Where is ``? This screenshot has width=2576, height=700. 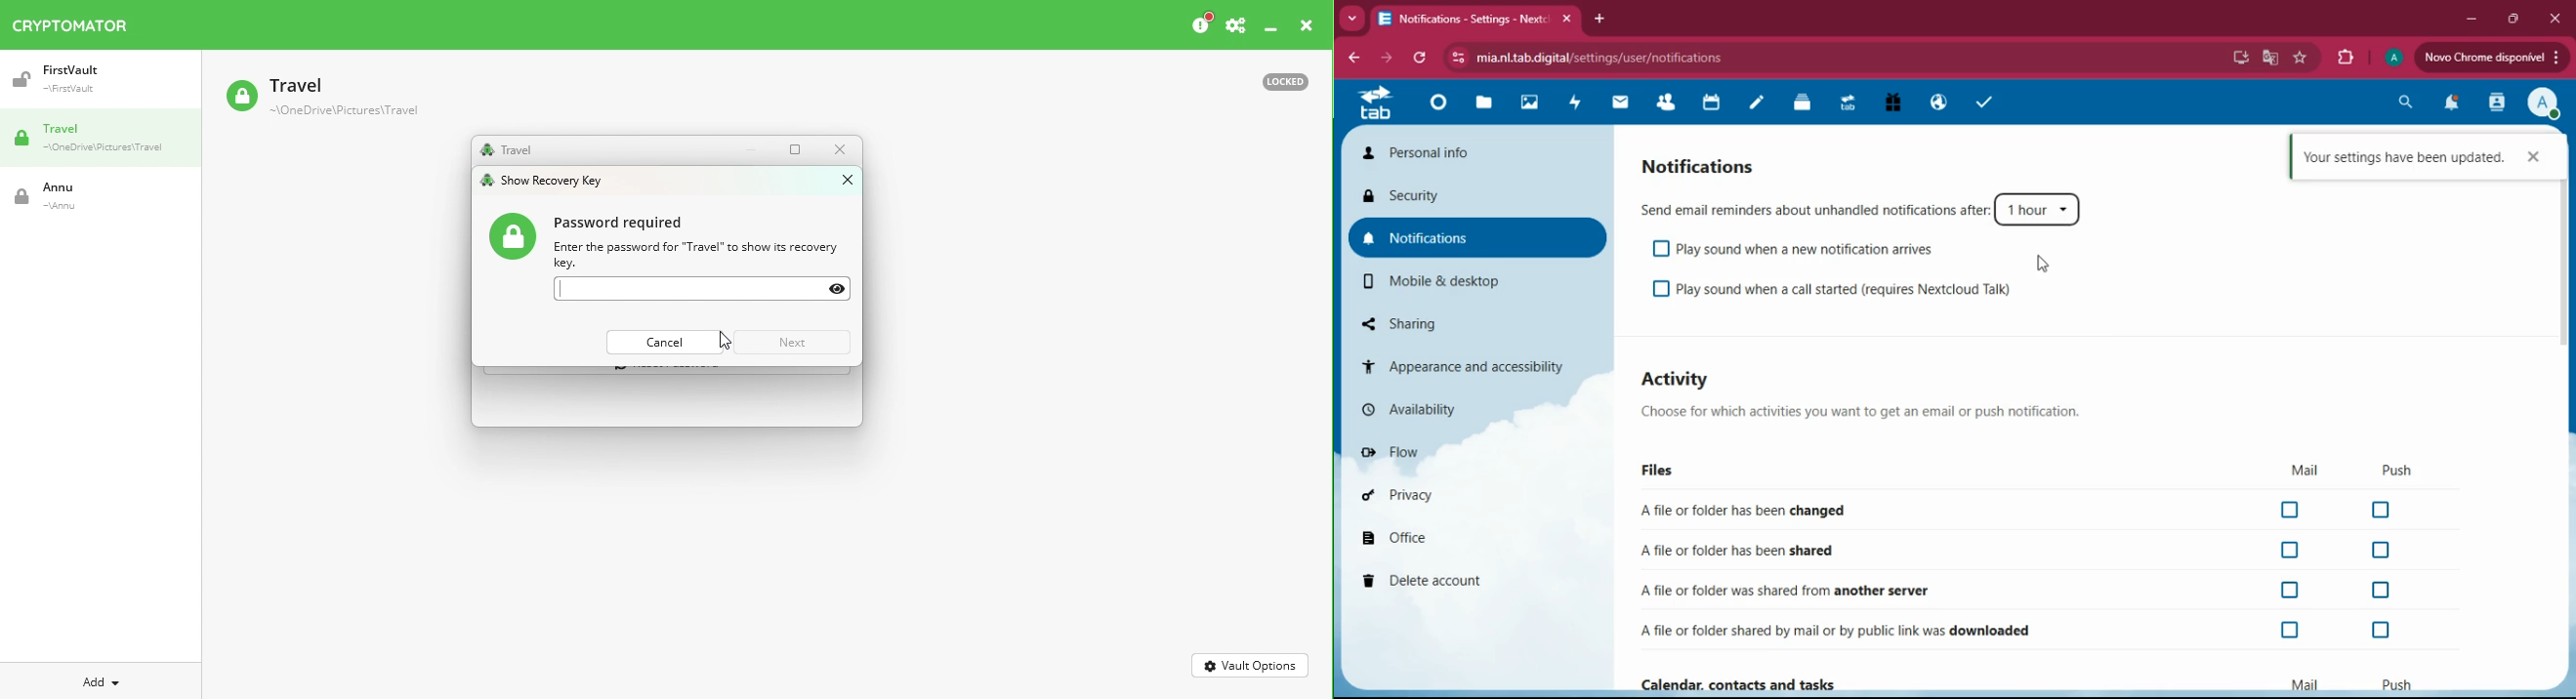  is located at coordinates (1599, 18).